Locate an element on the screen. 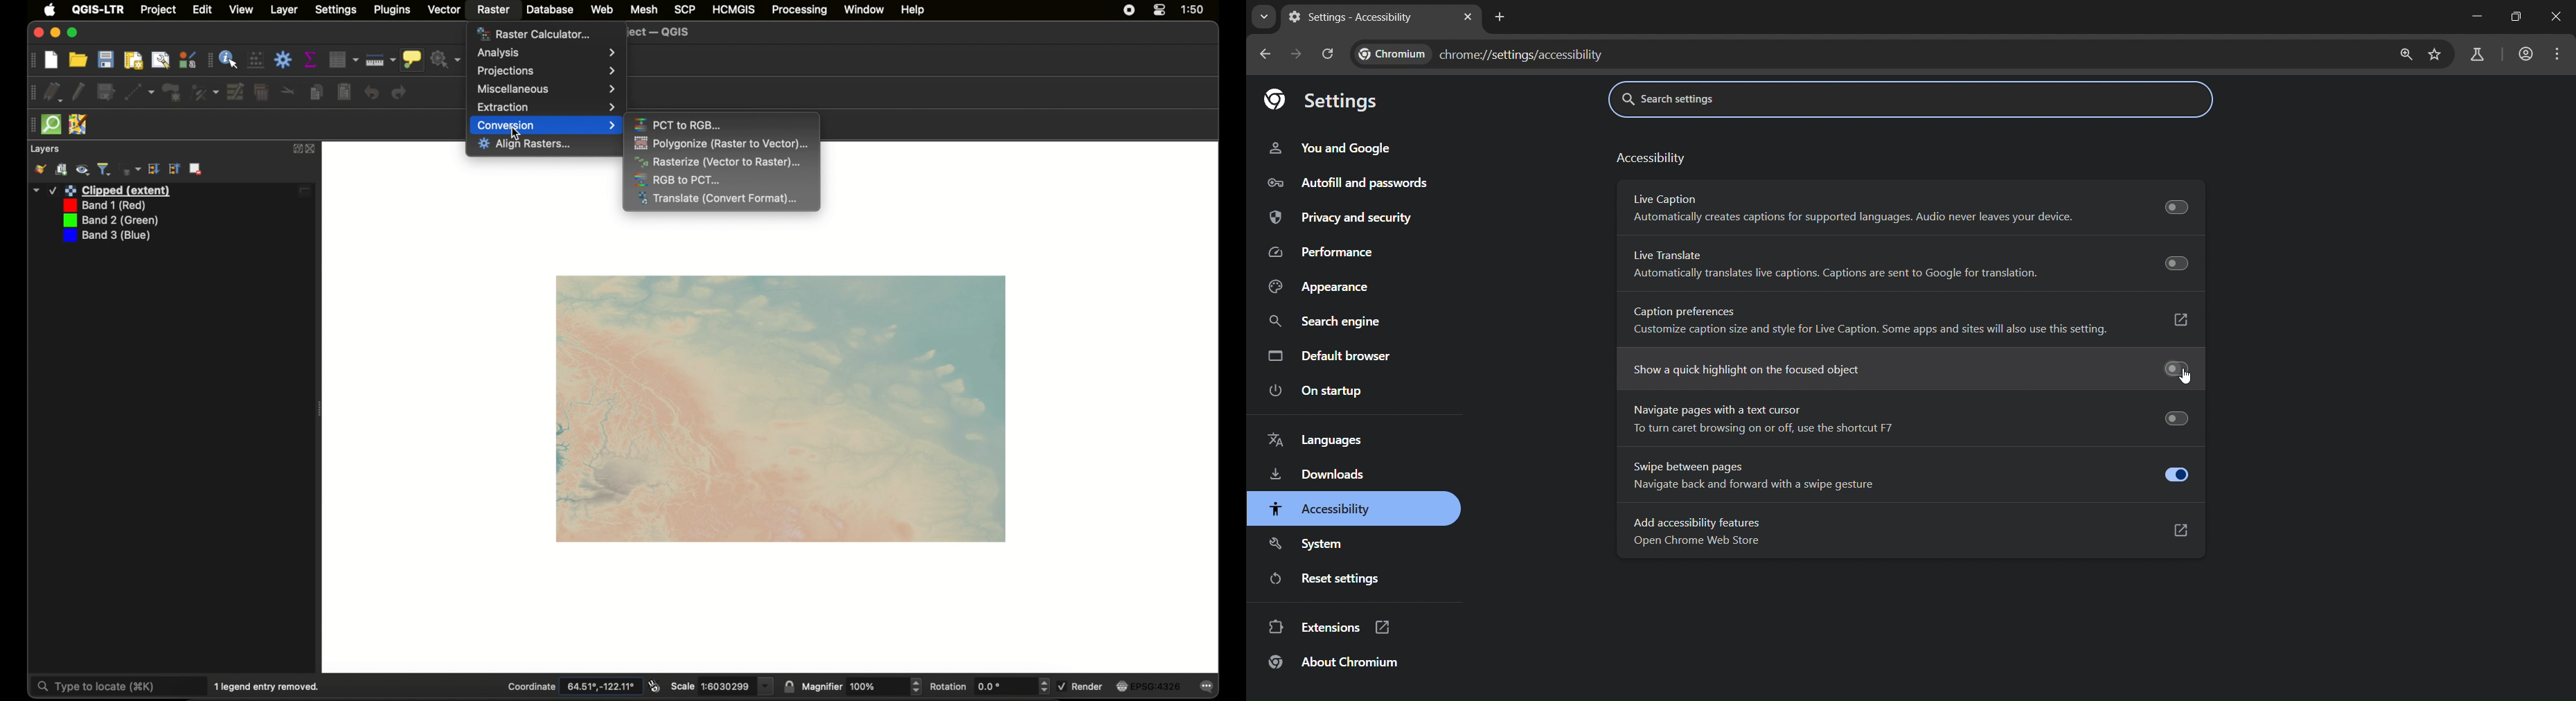 The image size is (2576, 728). raster selected is located at coordinates (494, 11).